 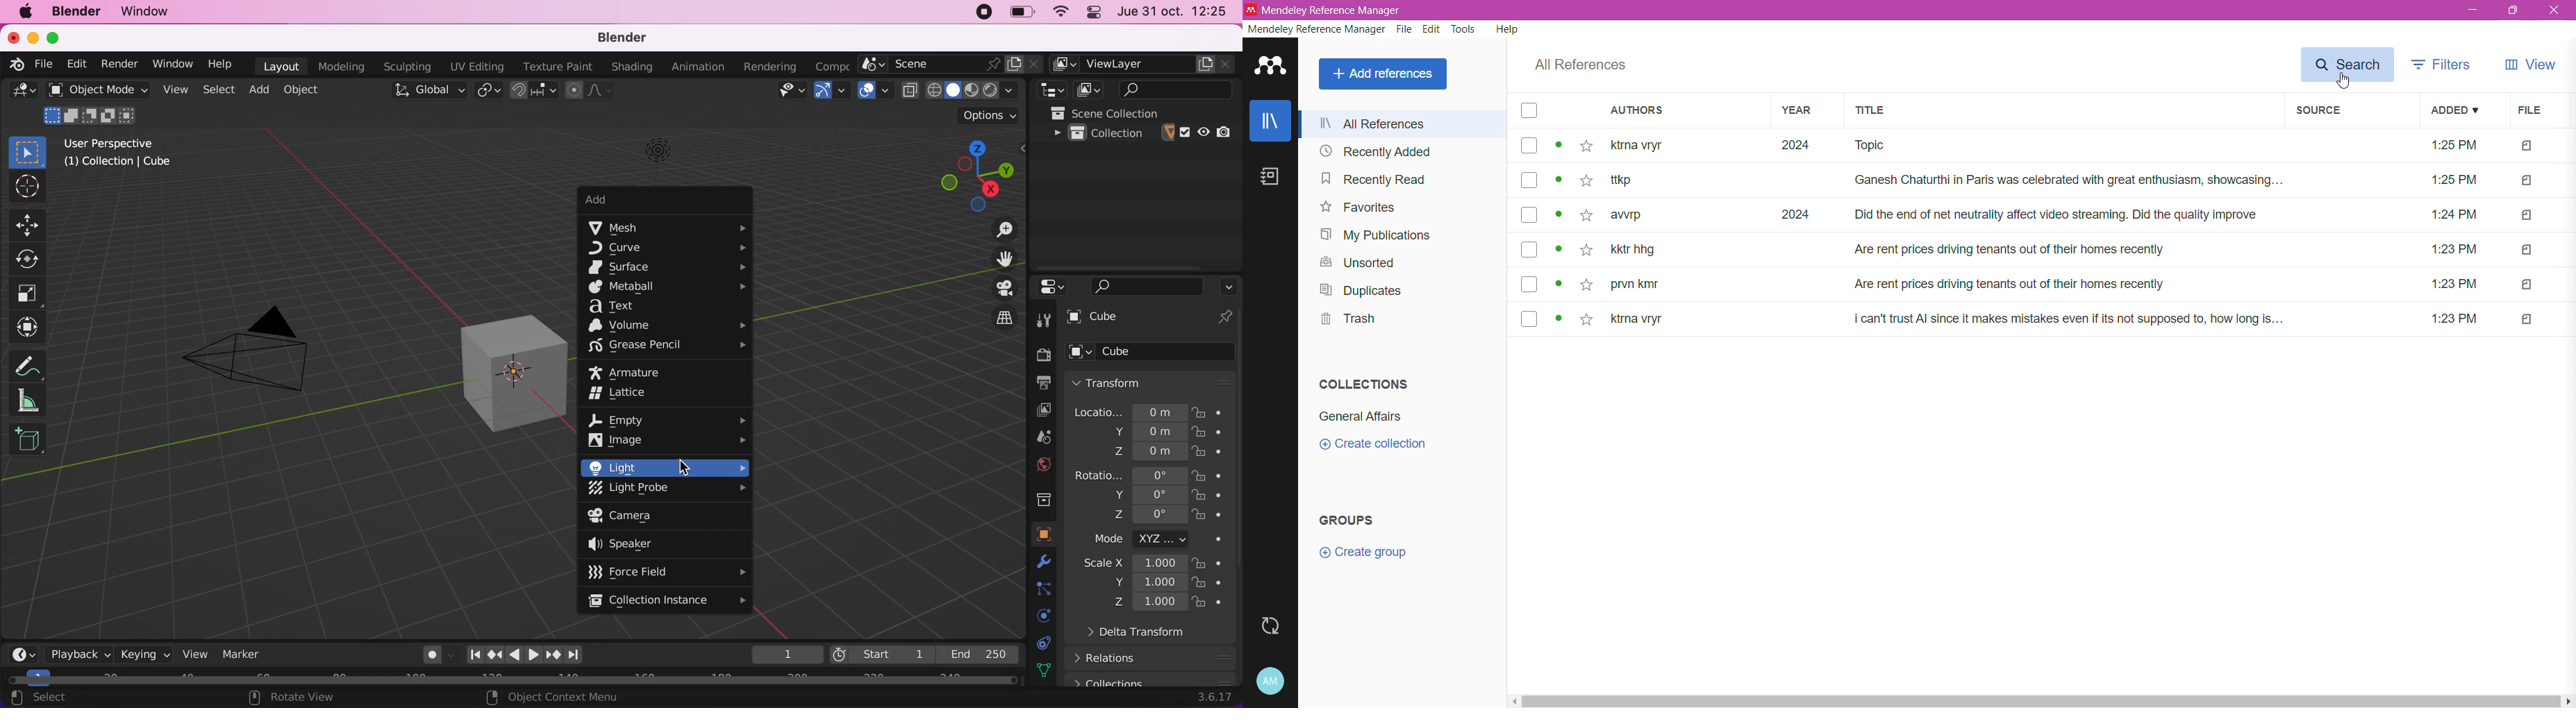 What do you see at coordinates (1134, 319) in the screenshot?
I see `cube` at bounding box center [1134, 319].